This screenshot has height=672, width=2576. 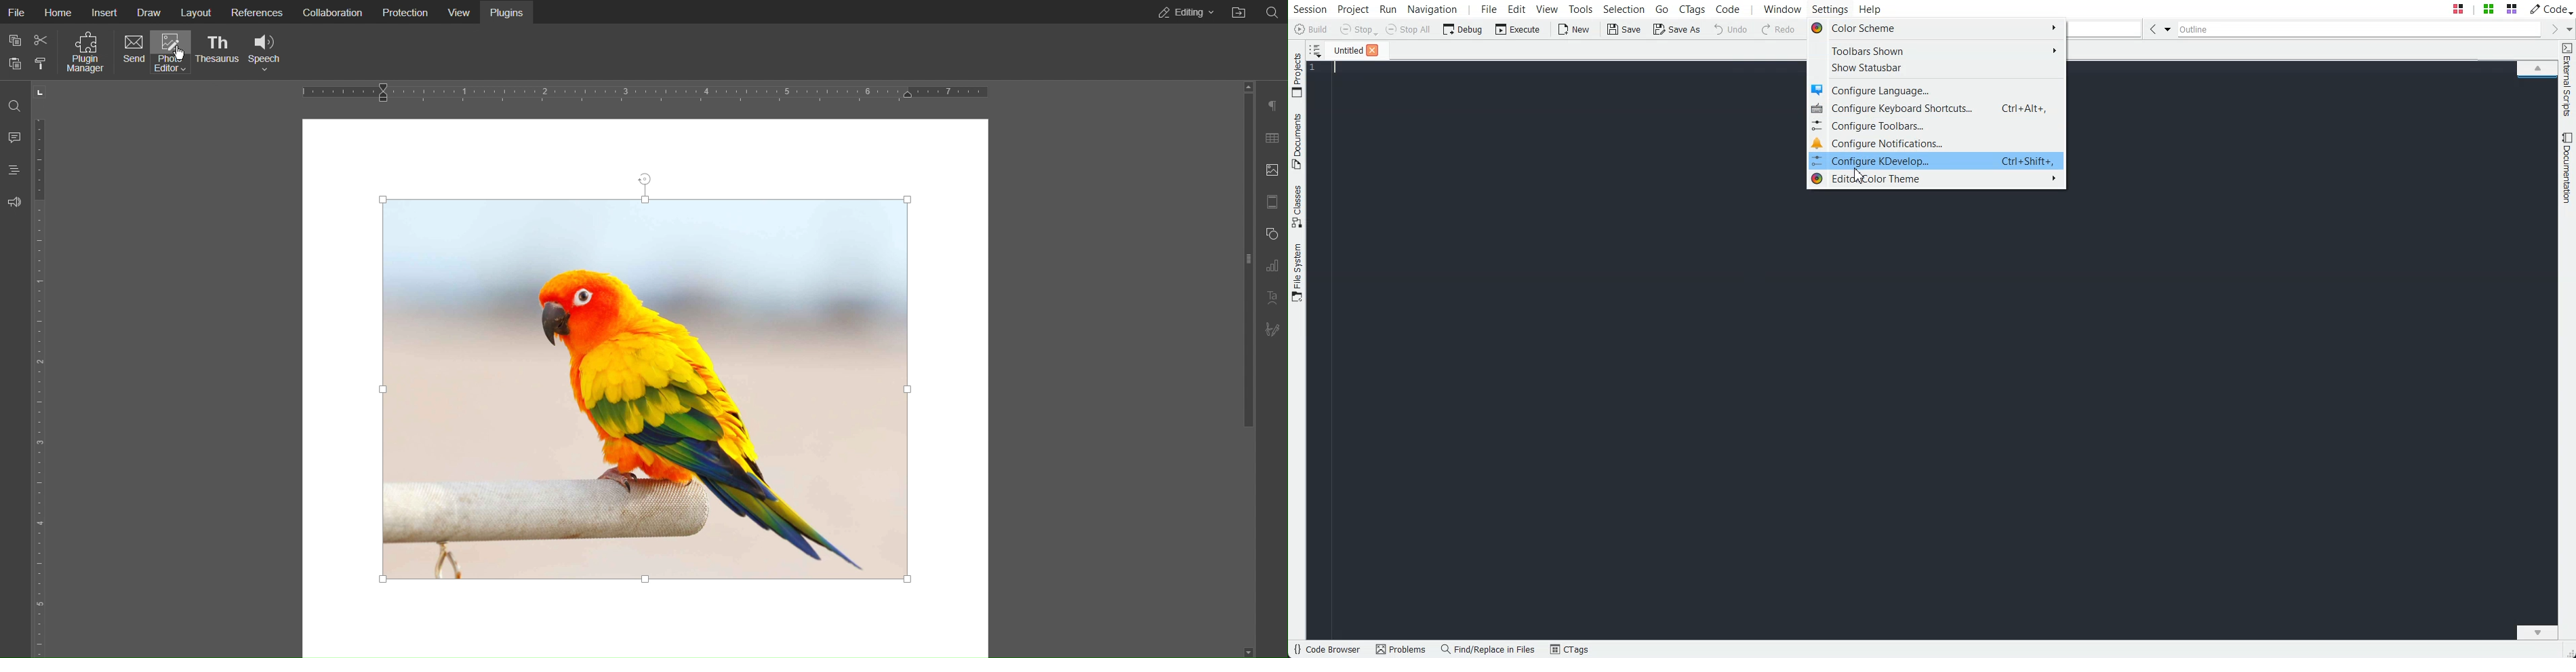 What do you see at coordinates (1271, 298) in the screenshot?
I see `Text Art` at bounding box center [1271, 298].